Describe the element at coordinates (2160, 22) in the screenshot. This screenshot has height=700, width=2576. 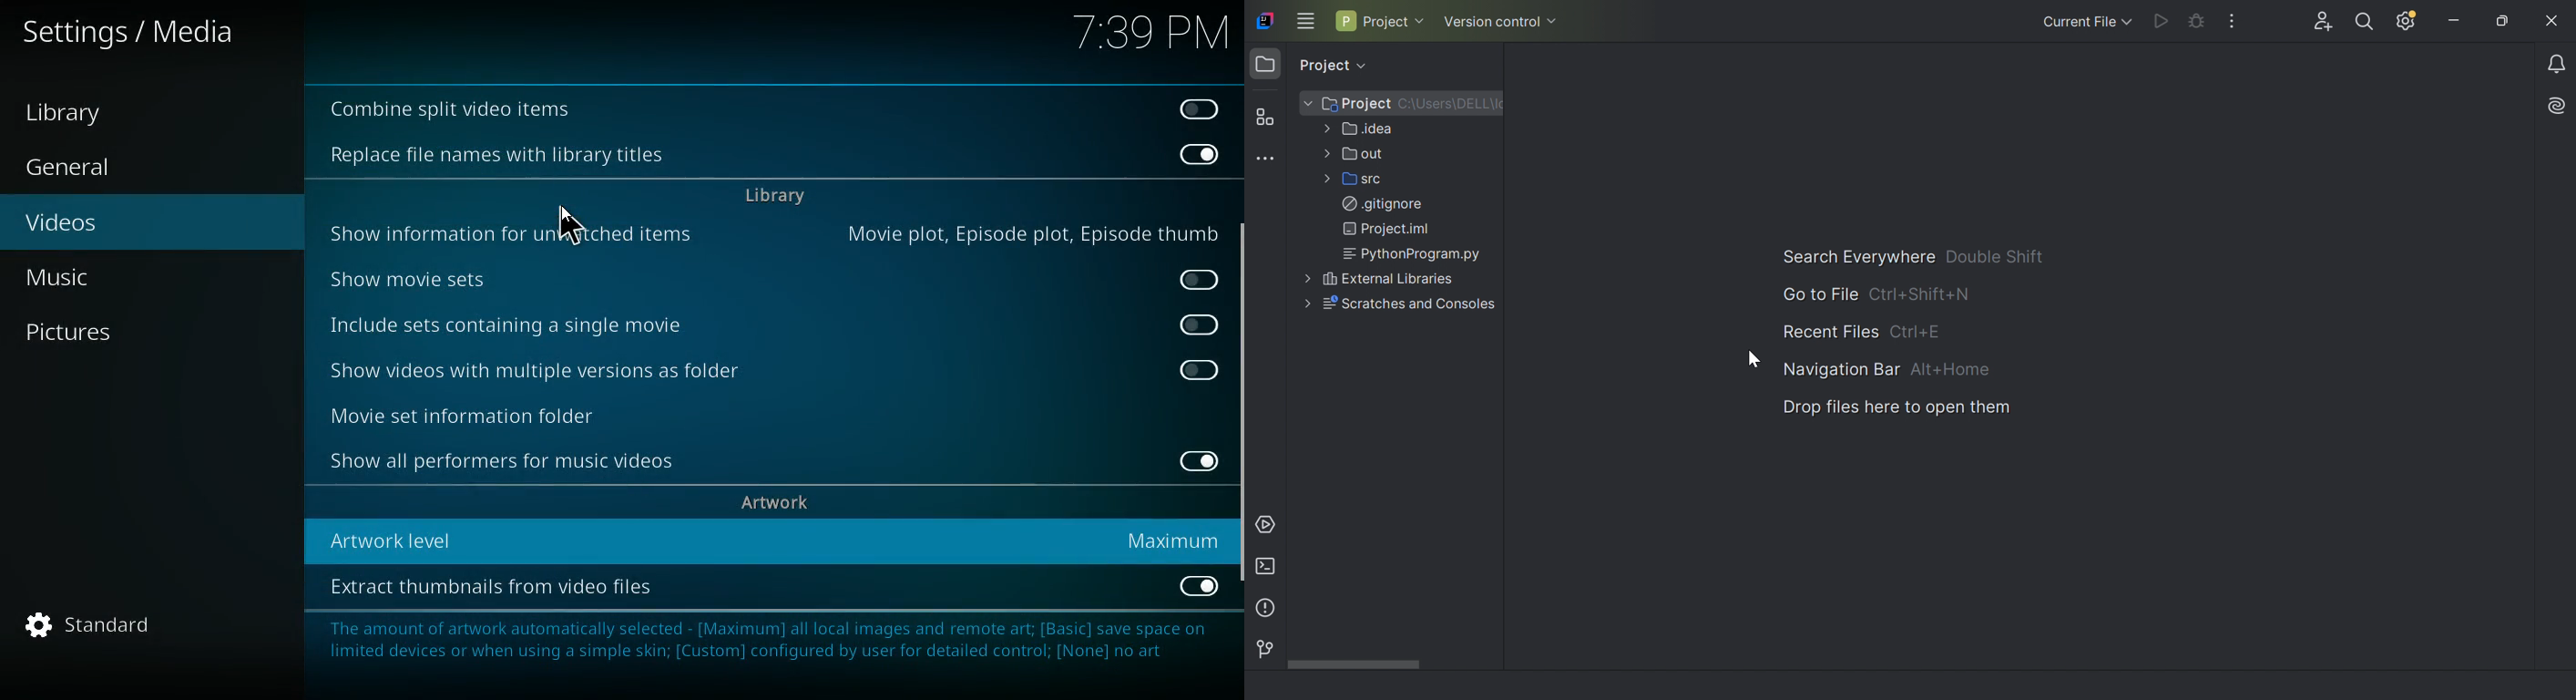
I see `Run` at that location.